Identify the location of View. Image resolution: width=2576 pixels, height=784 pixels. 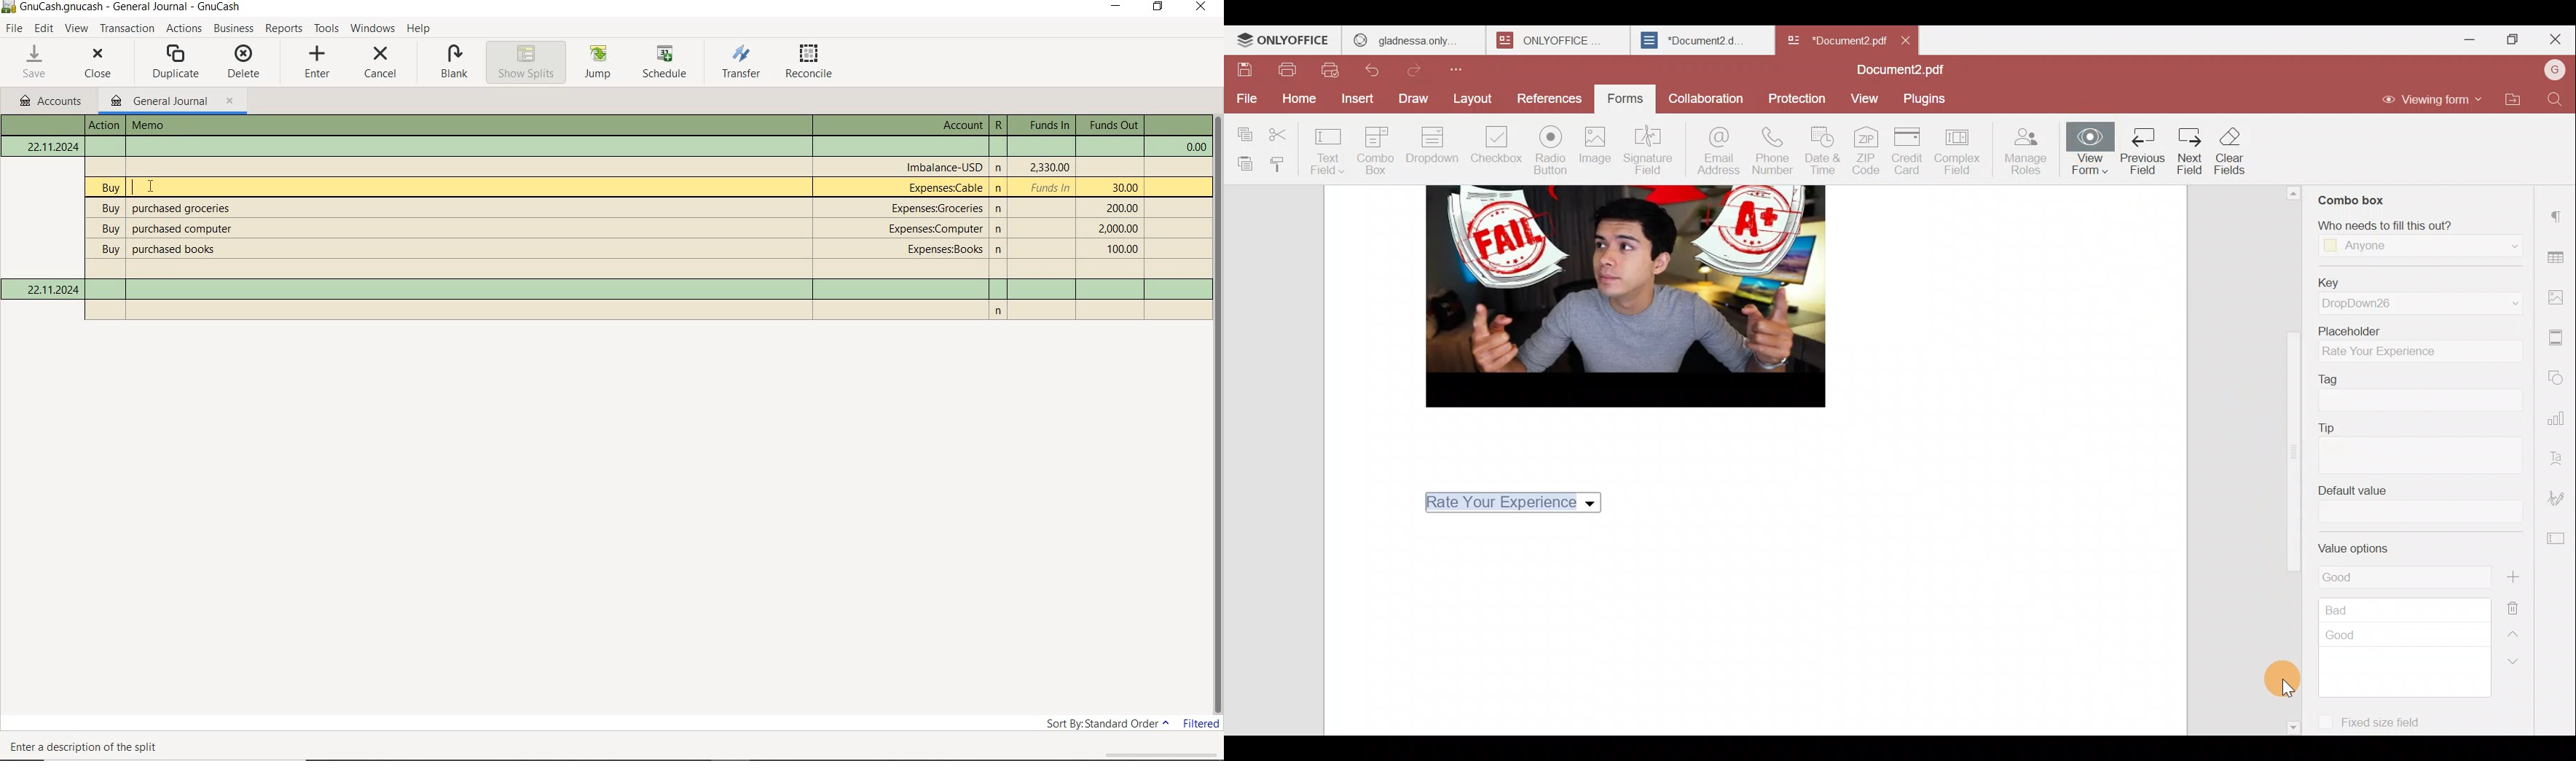
(1866, 97).